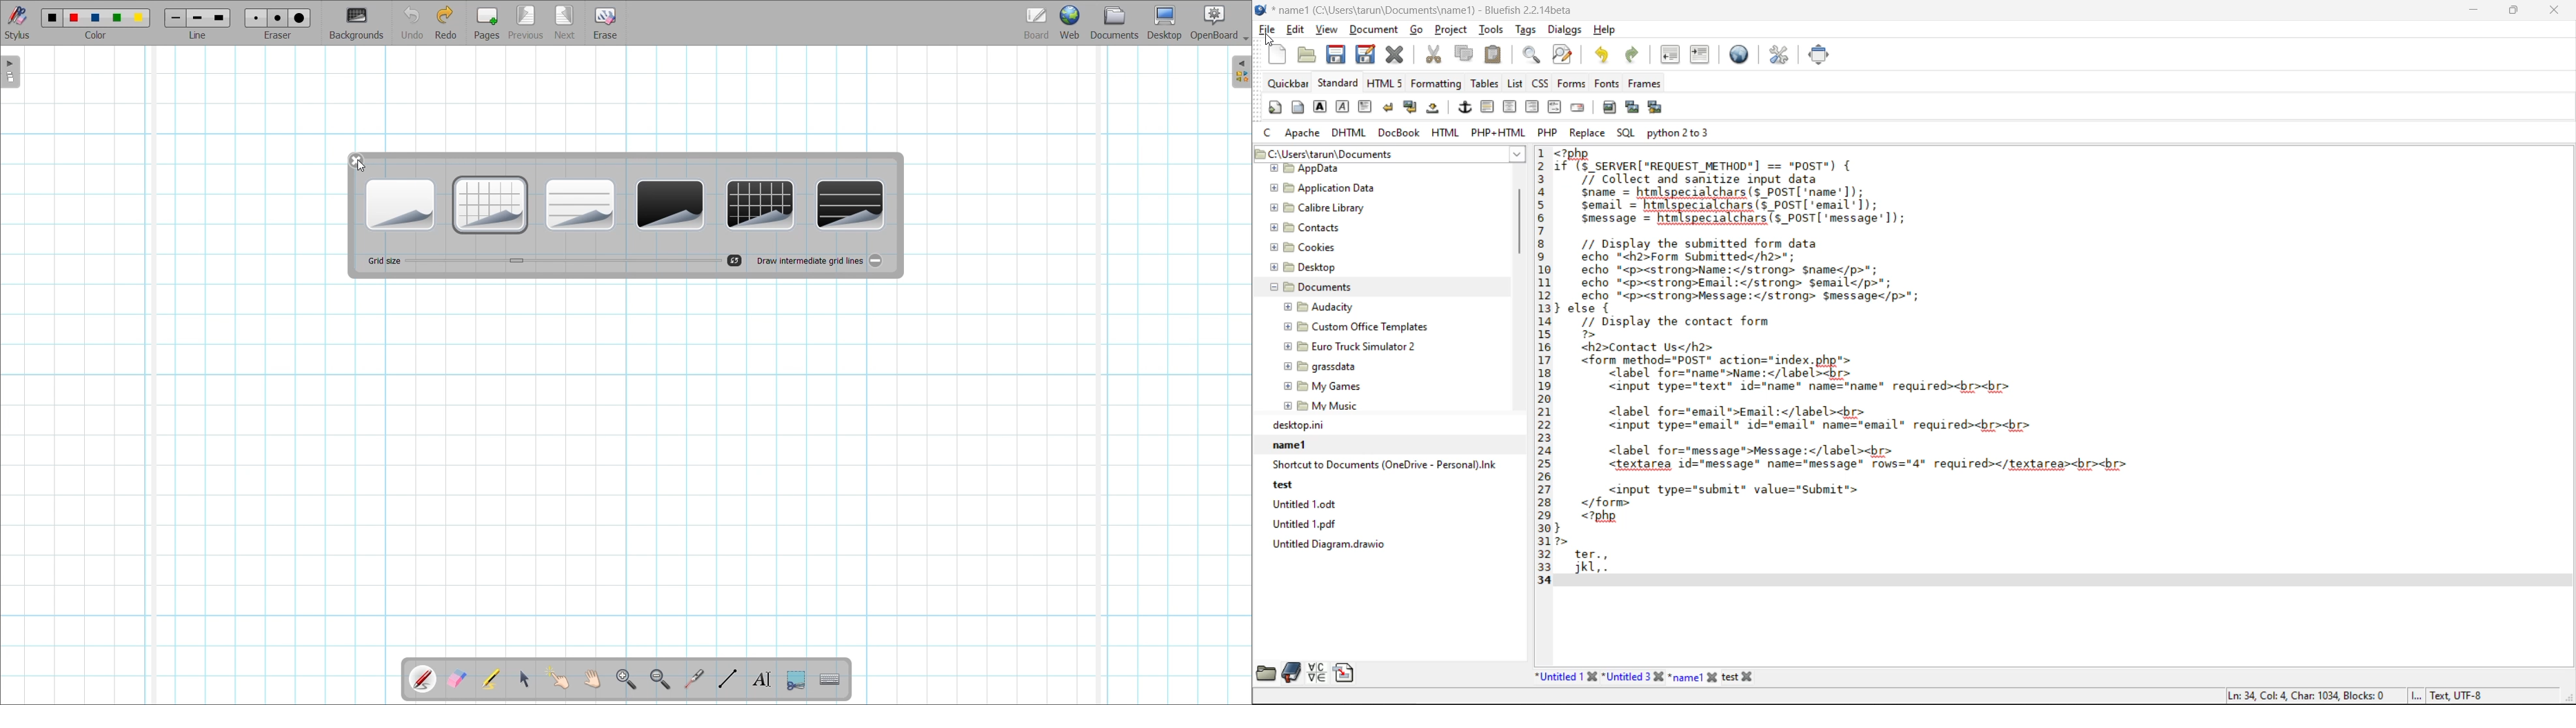  I want to click on view, so click(1329, 32).